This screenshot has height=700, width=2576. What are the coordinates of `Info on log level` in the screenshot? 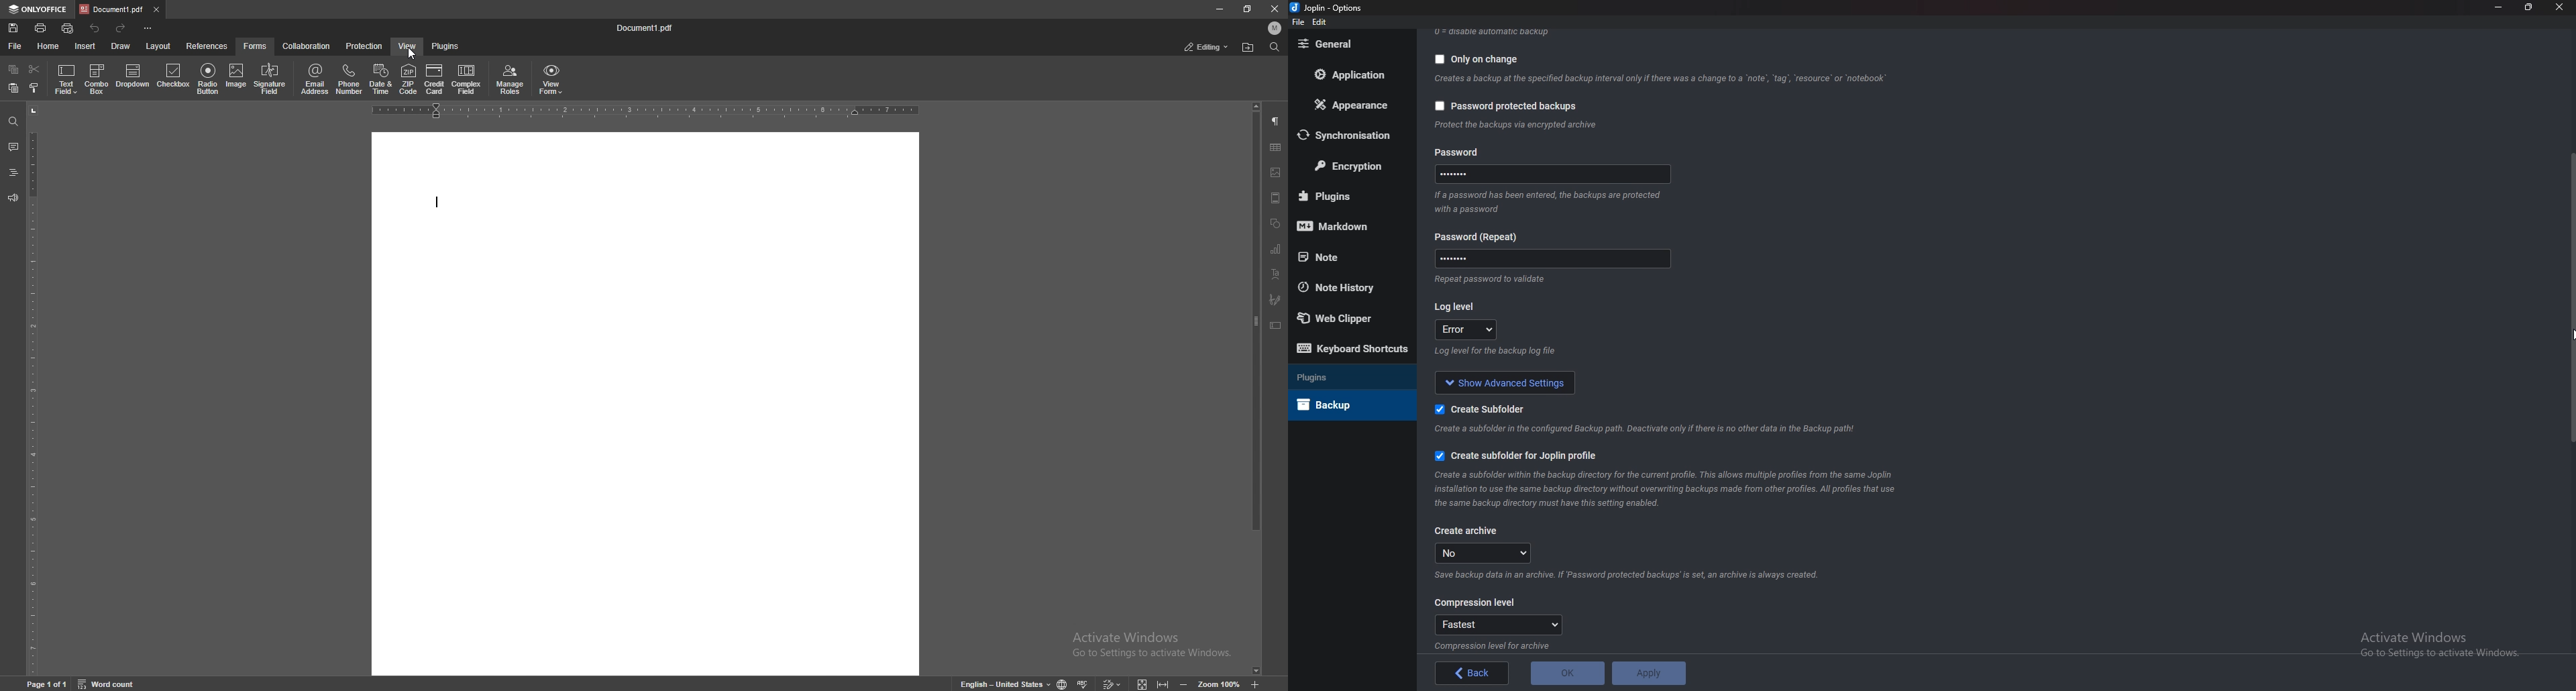 It's located at (1494, 354).